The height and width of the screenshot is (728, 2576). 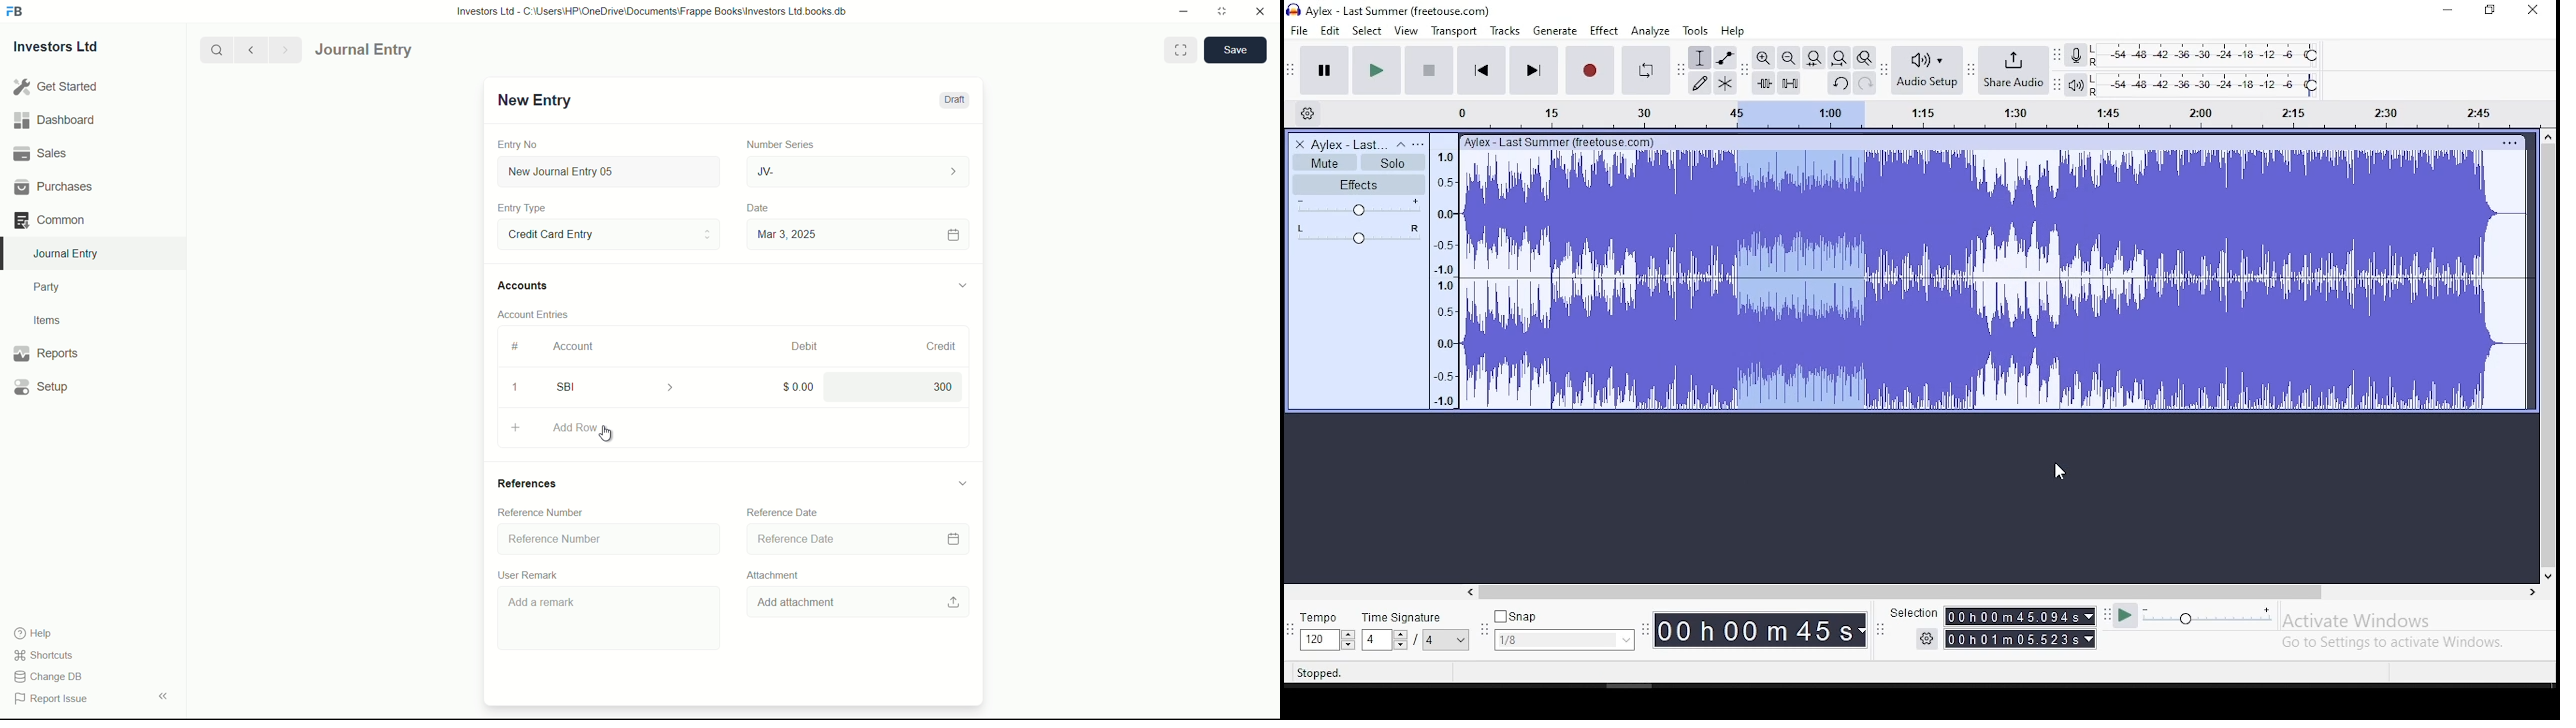 I want to click on trim audio outside selection, so click(x=1763, y=82).